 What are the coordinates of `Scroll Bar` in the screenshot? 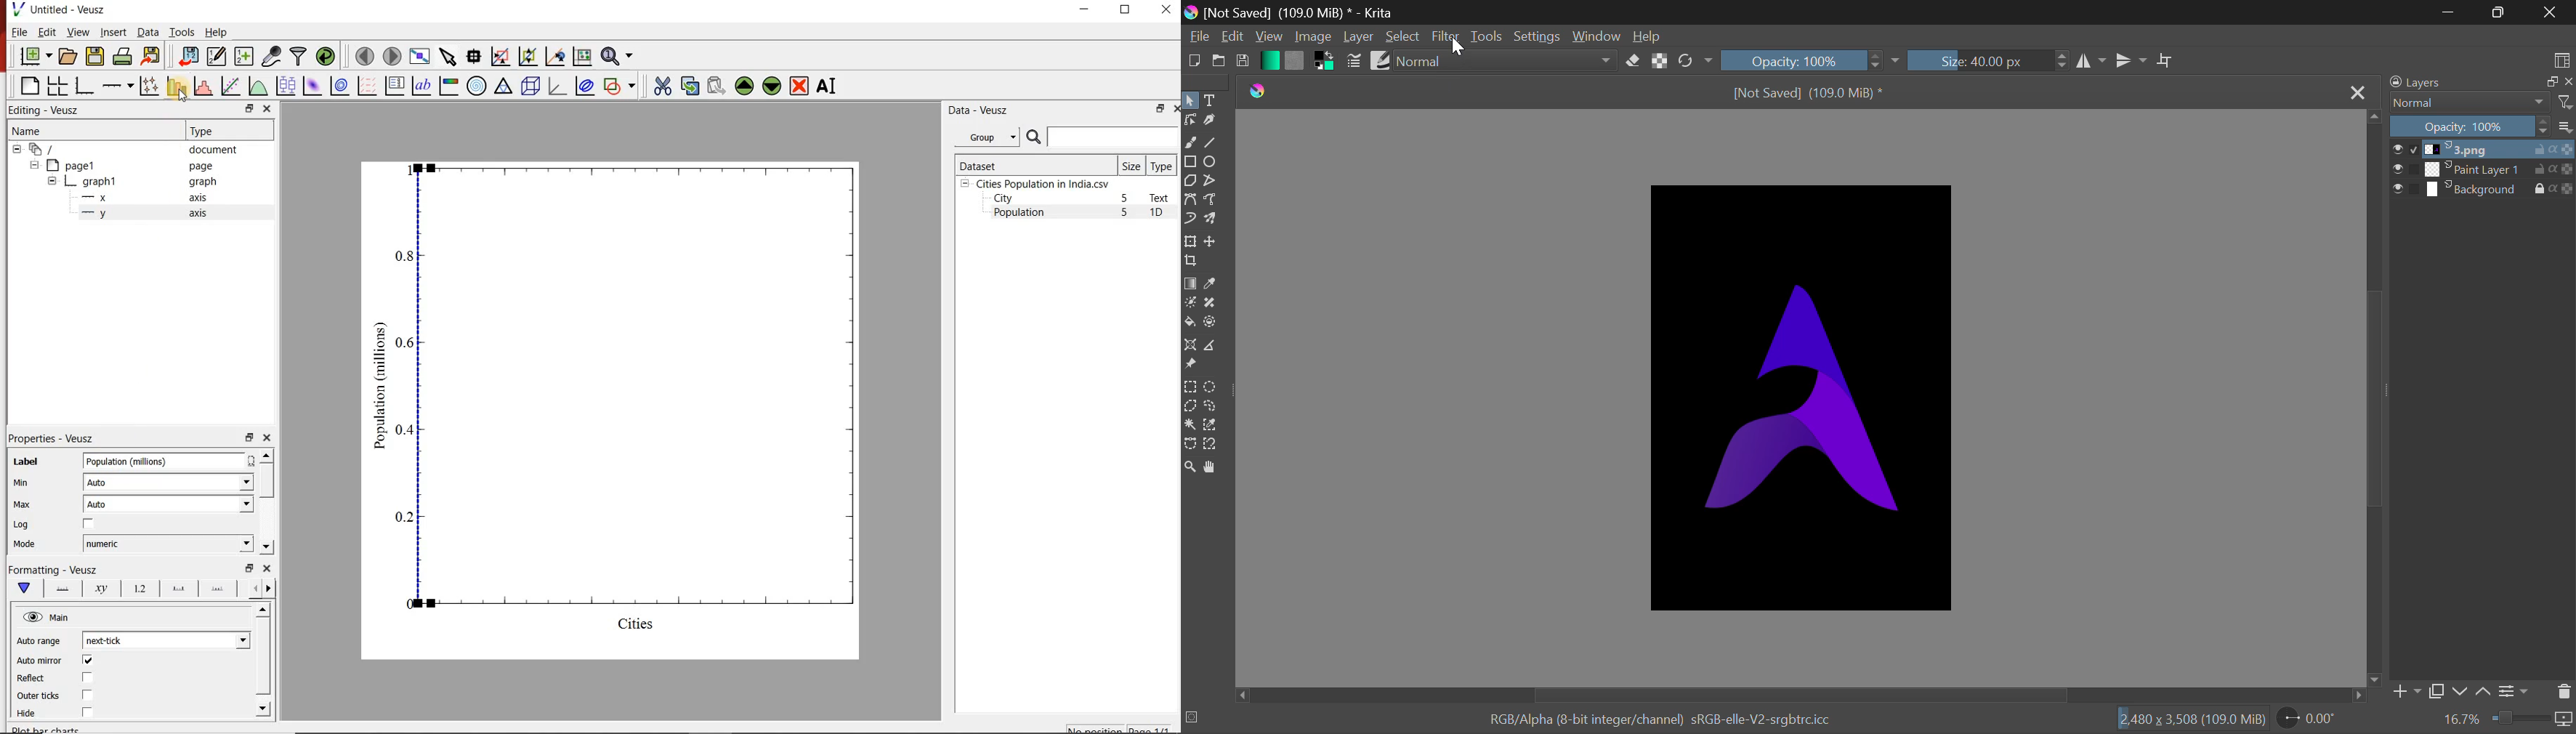 It's located at (2375, 398).